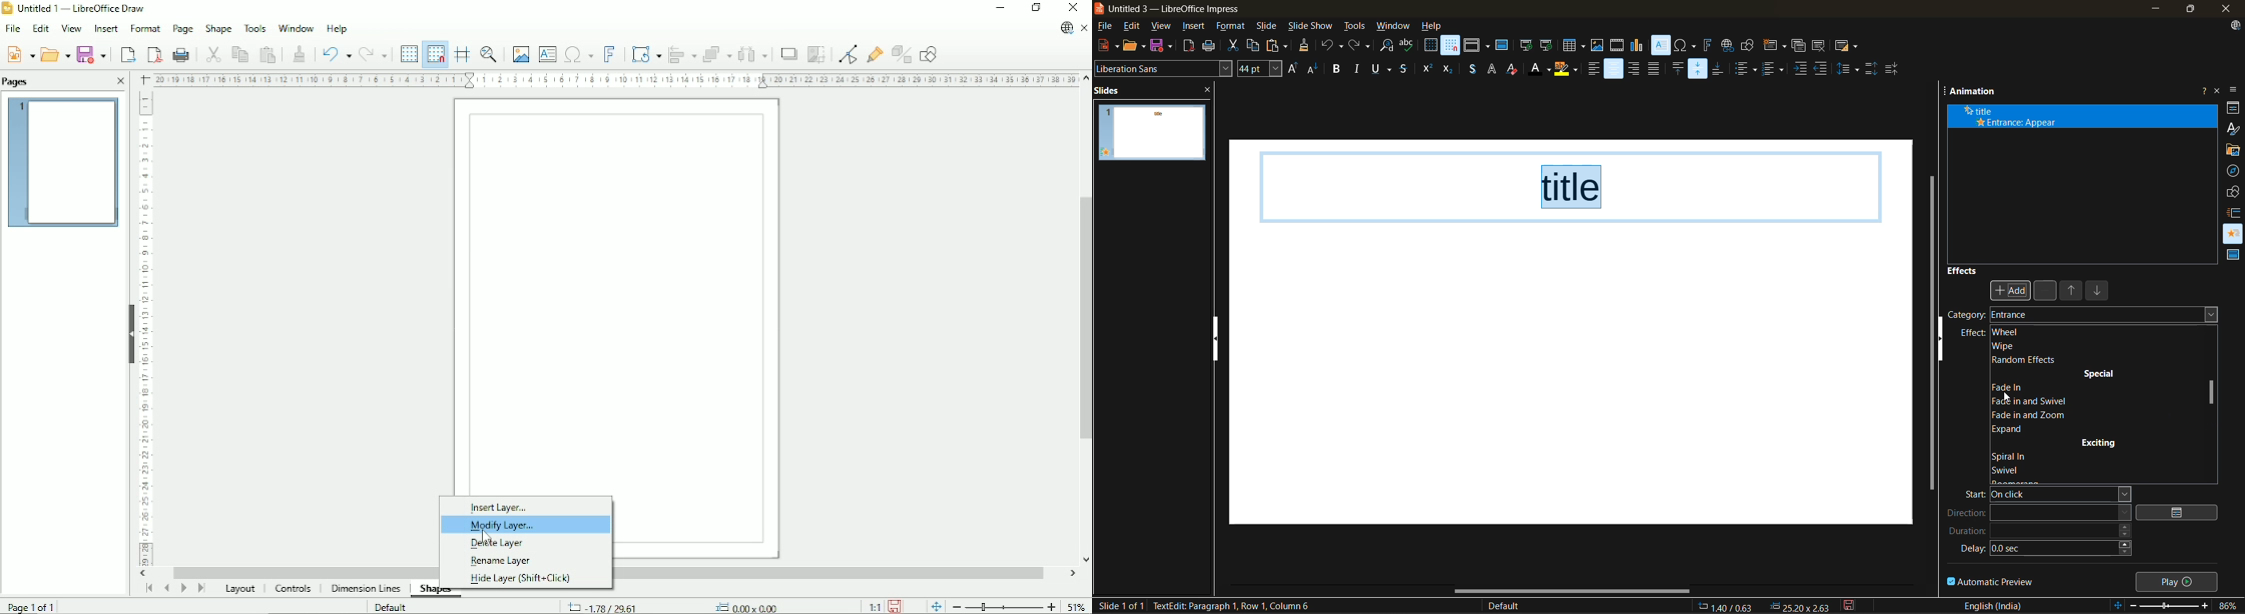  What do you see at coordinates (2024, 360) in the screenshot?
I see `random effects` at bounding box center [2024, 360].